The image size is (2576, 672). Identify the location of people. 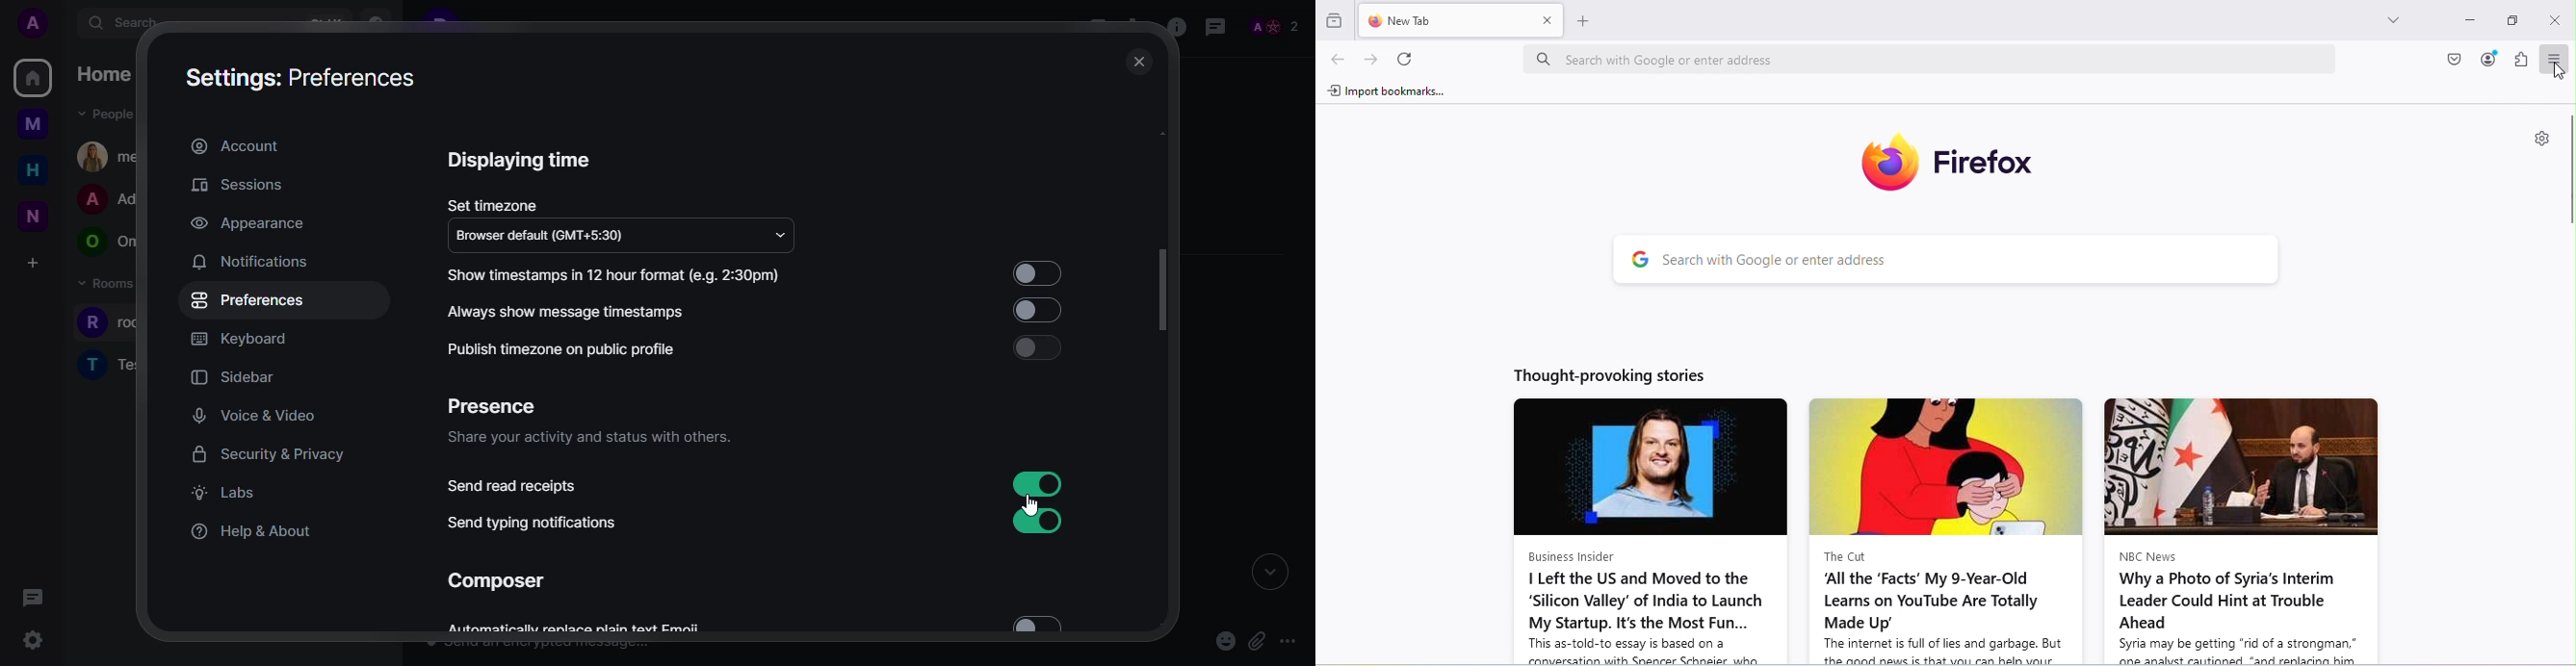
(112, 156).